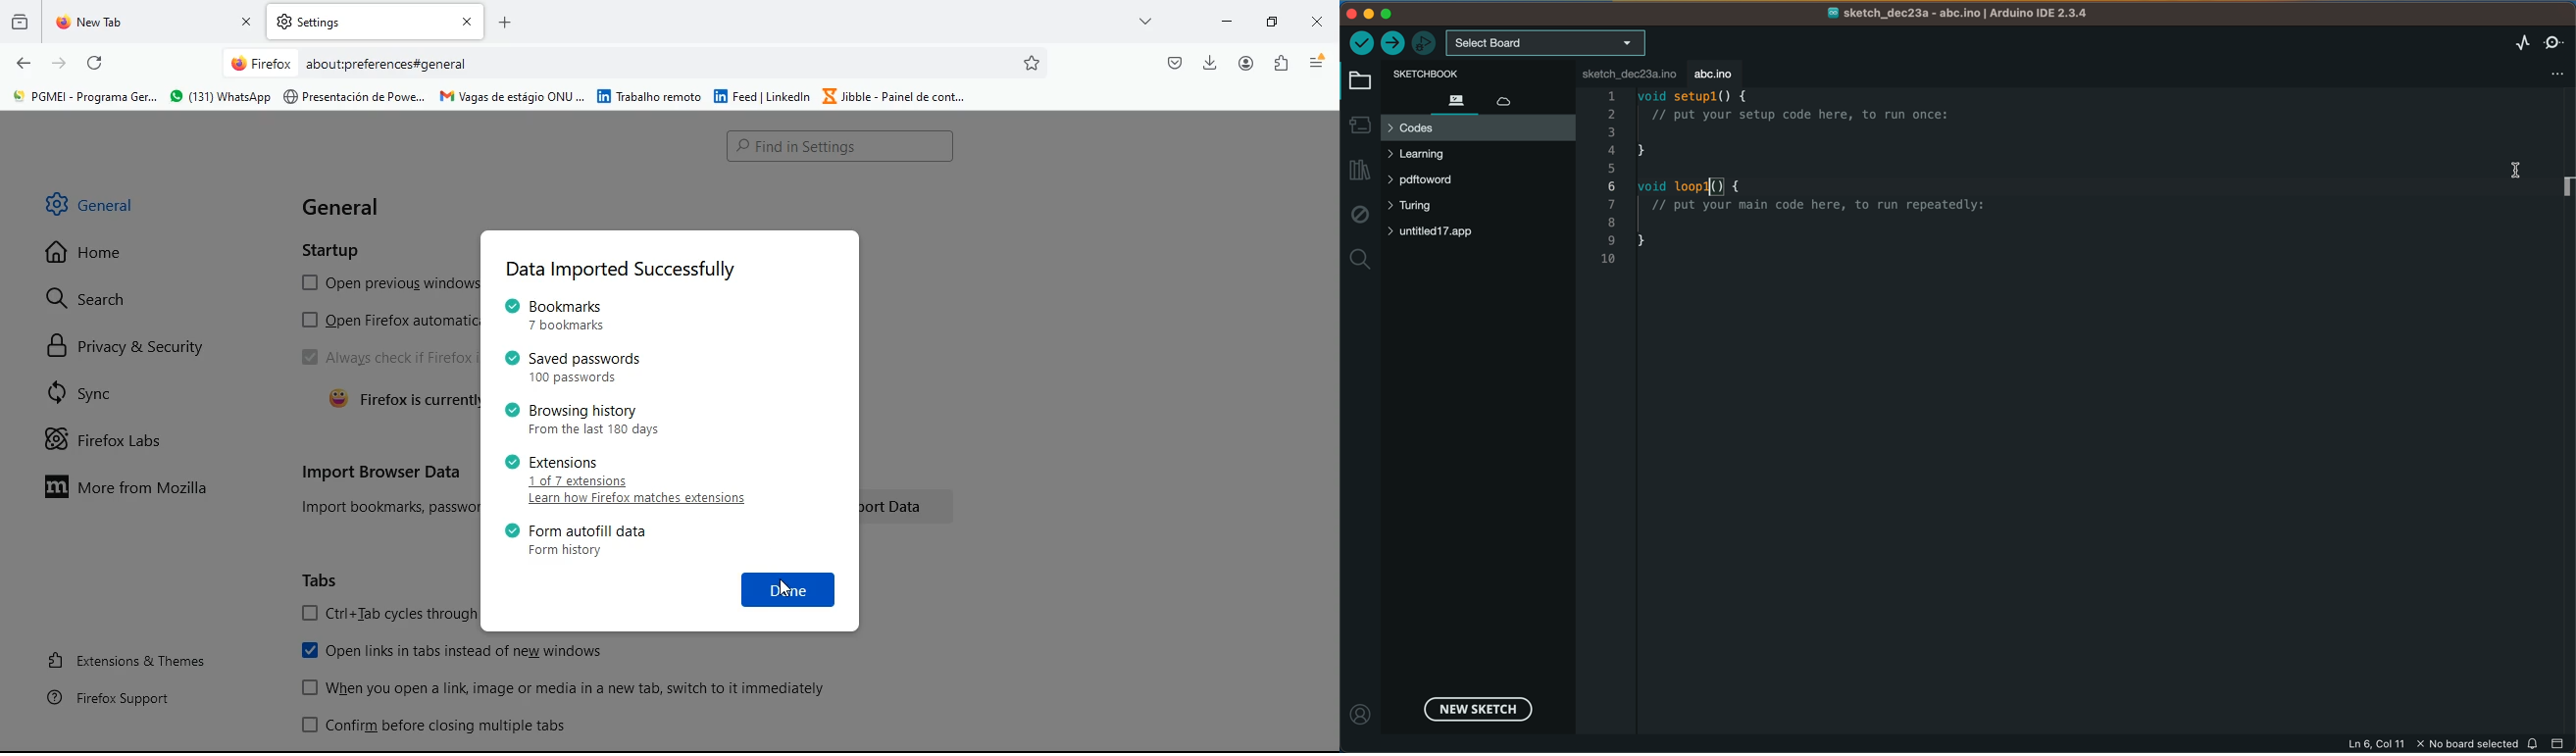 Image resolution: width=2576 pixels, height=756 pixels. I want to click on new sketch, so click(1476, 707).